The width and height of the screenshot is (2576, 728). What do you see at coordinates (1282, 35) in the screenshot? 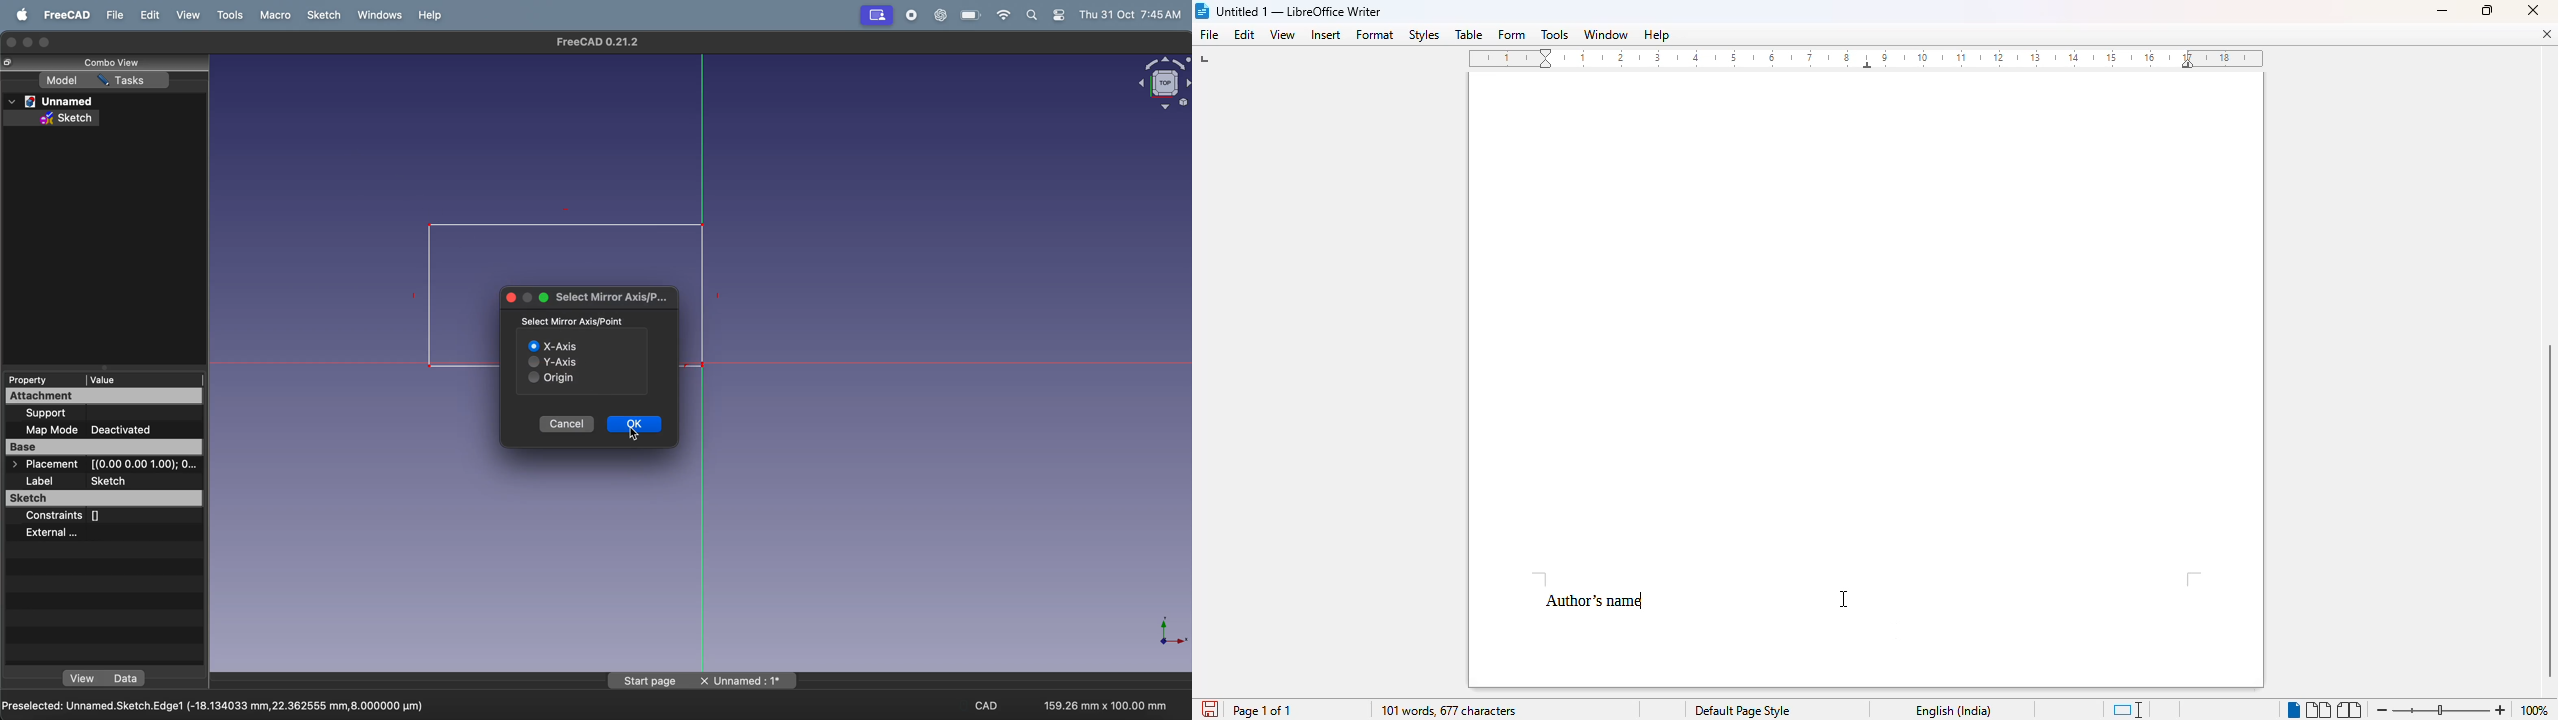
I see `view` at bounding box center [1282, 35].